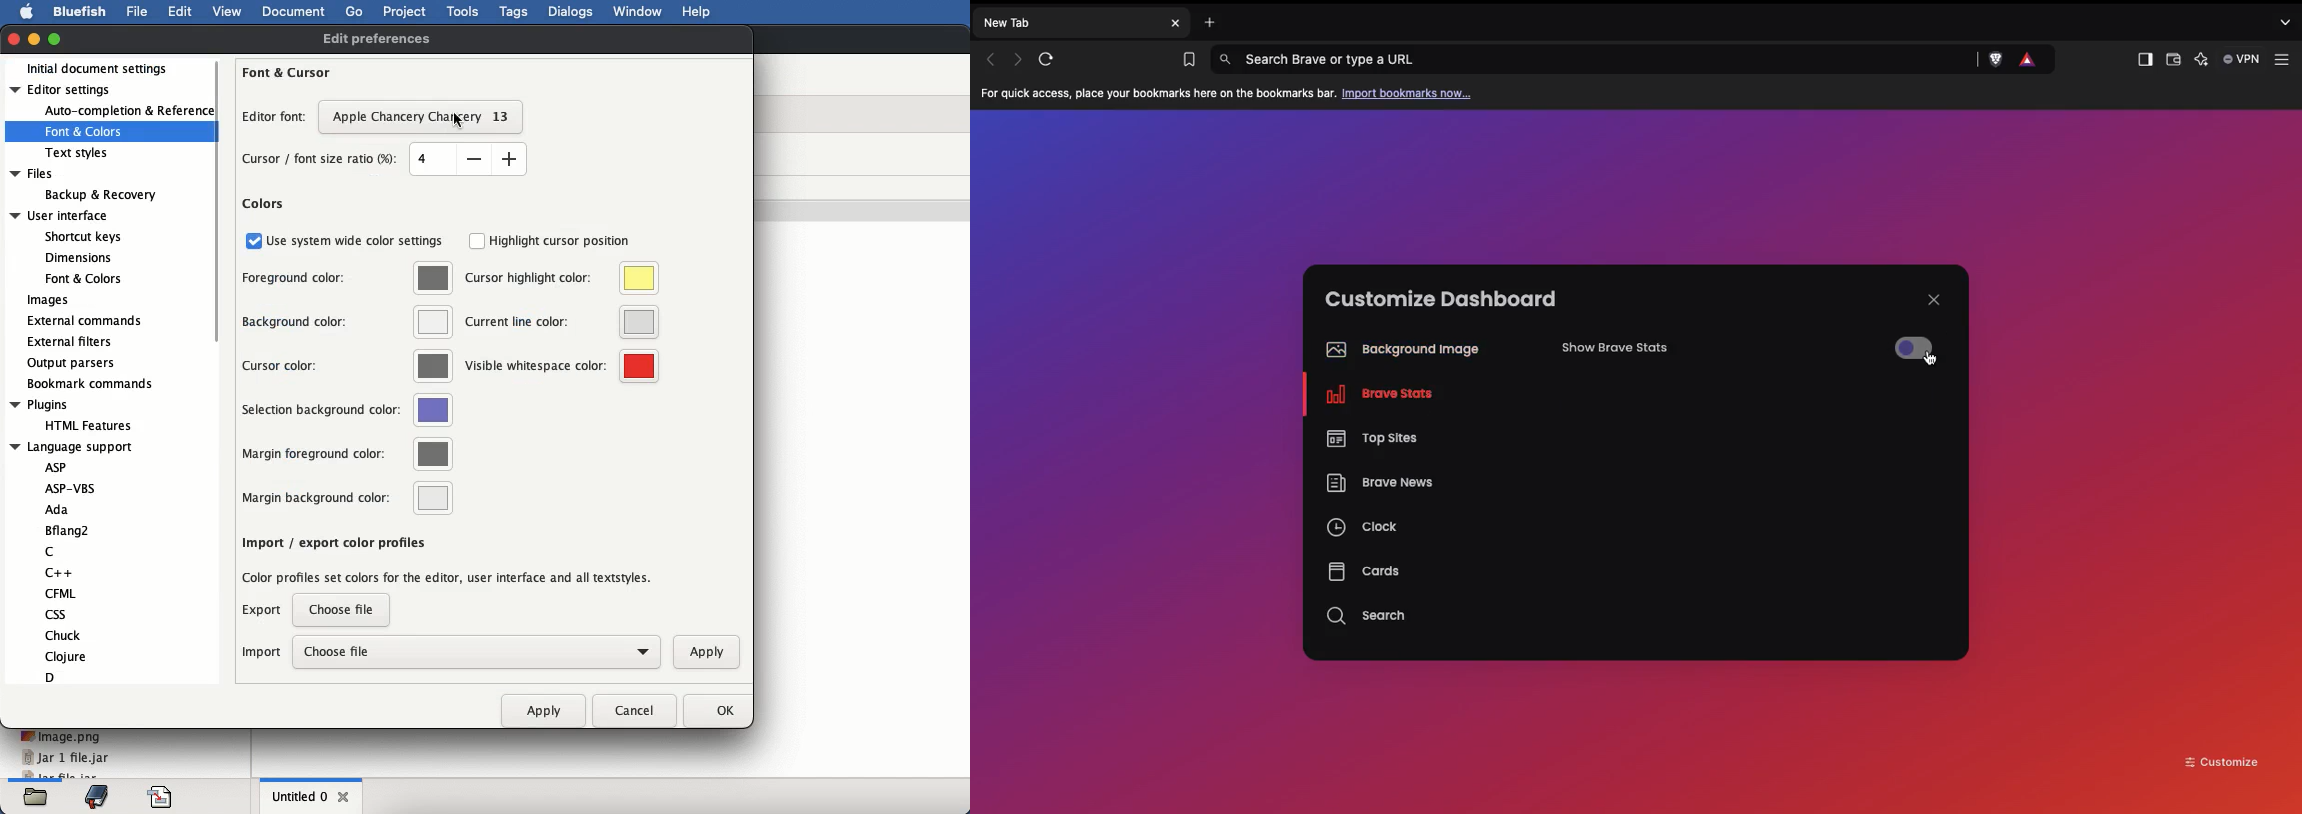 The width and height of the screenshot is (2324, 840). Describe the element at coordinates (347, 279) in the screenshot. I see `foreground color` at that location.